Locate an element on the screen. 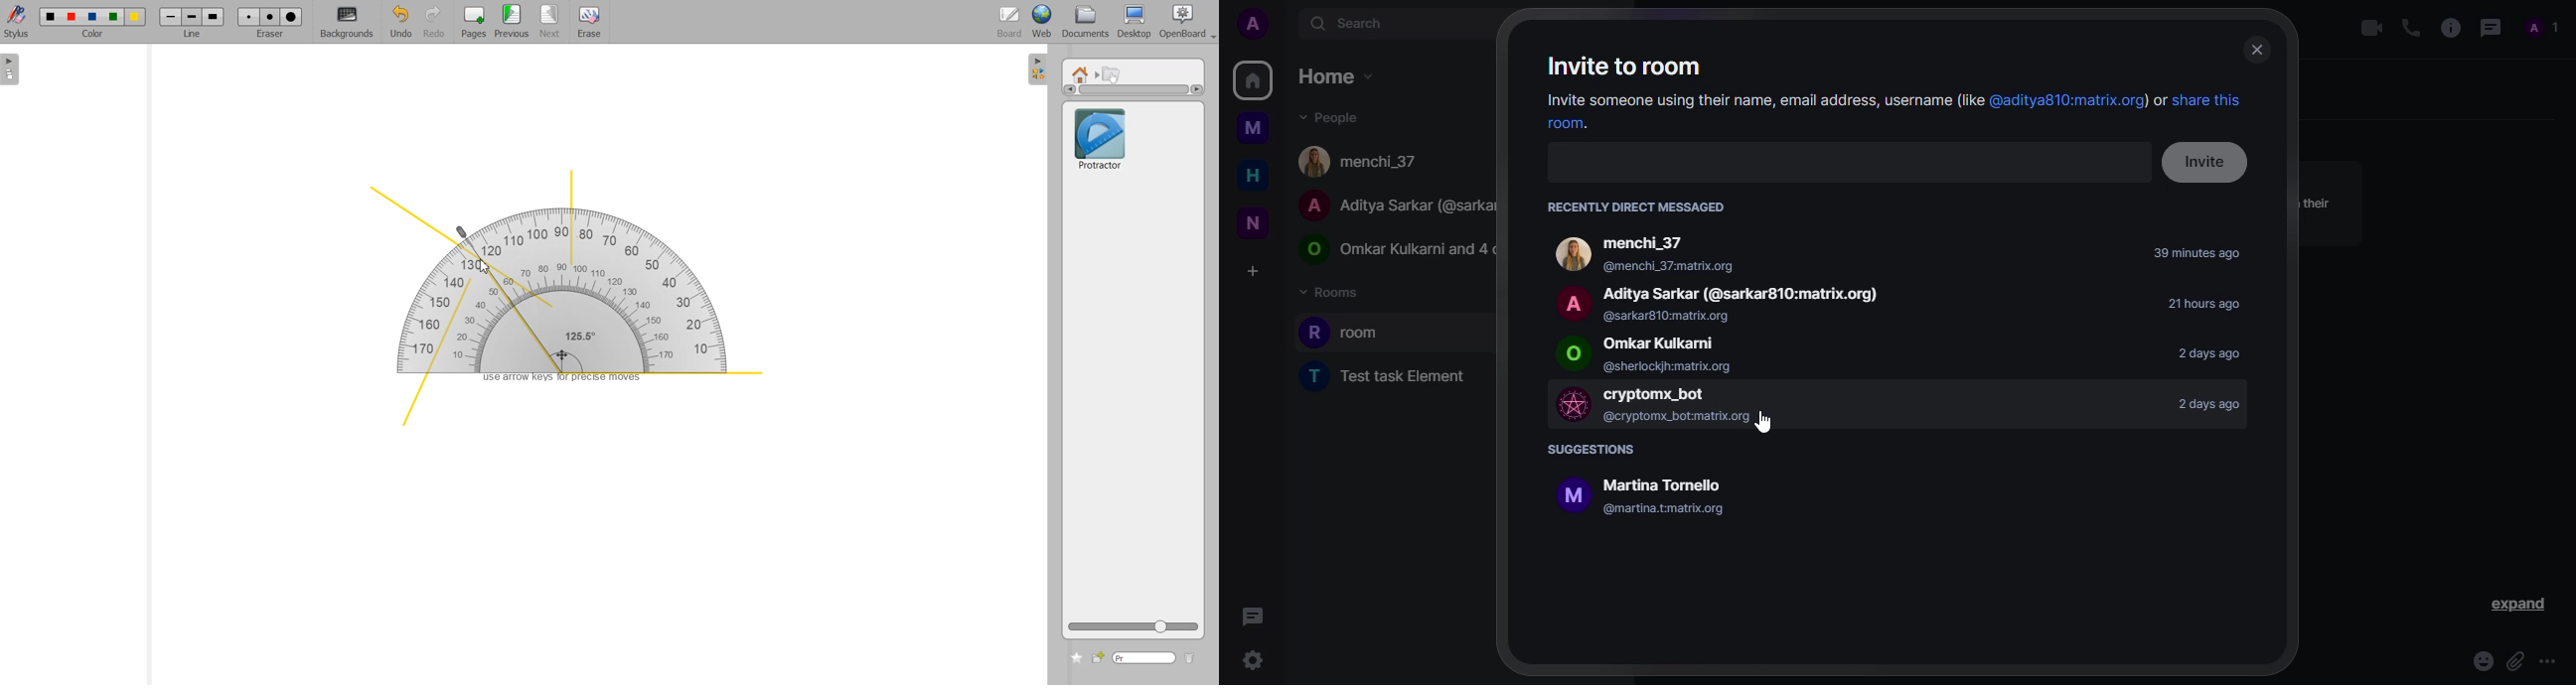 The width and height of the screenshot is (2576, 700). room is located at coordinates (1347, 329).